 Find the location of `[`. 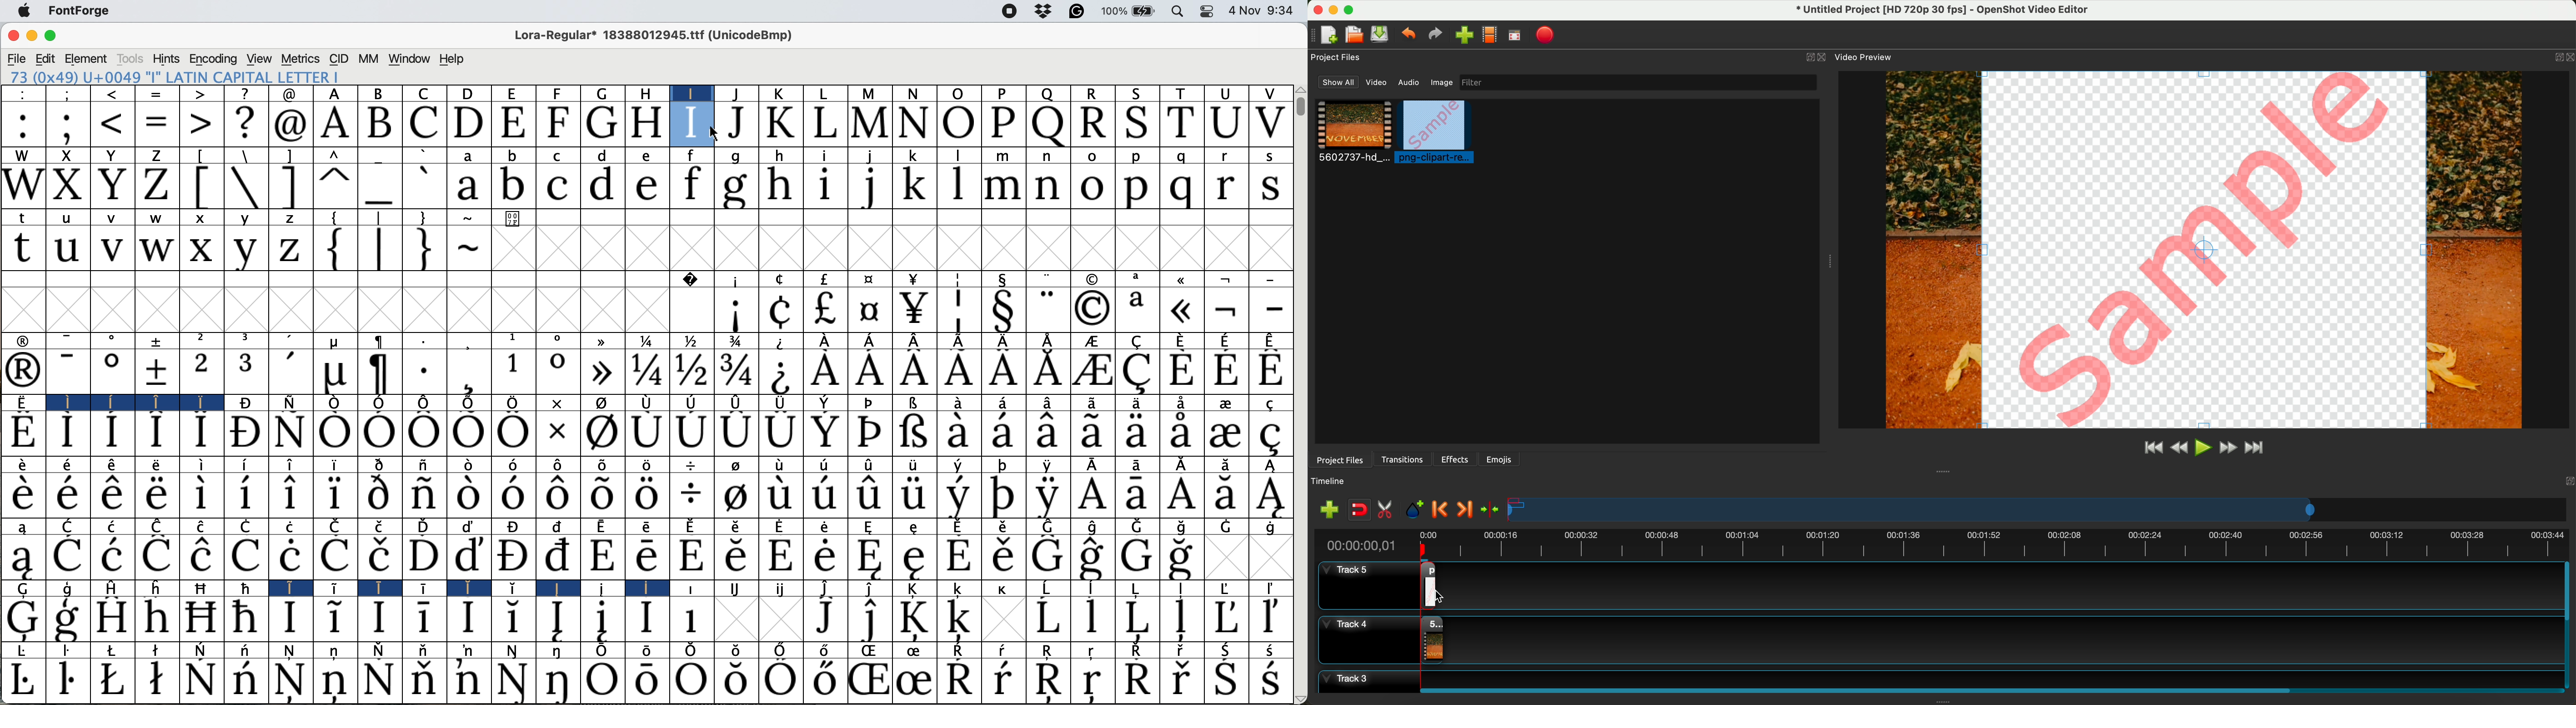

[ is located at coordinates (201, 186).